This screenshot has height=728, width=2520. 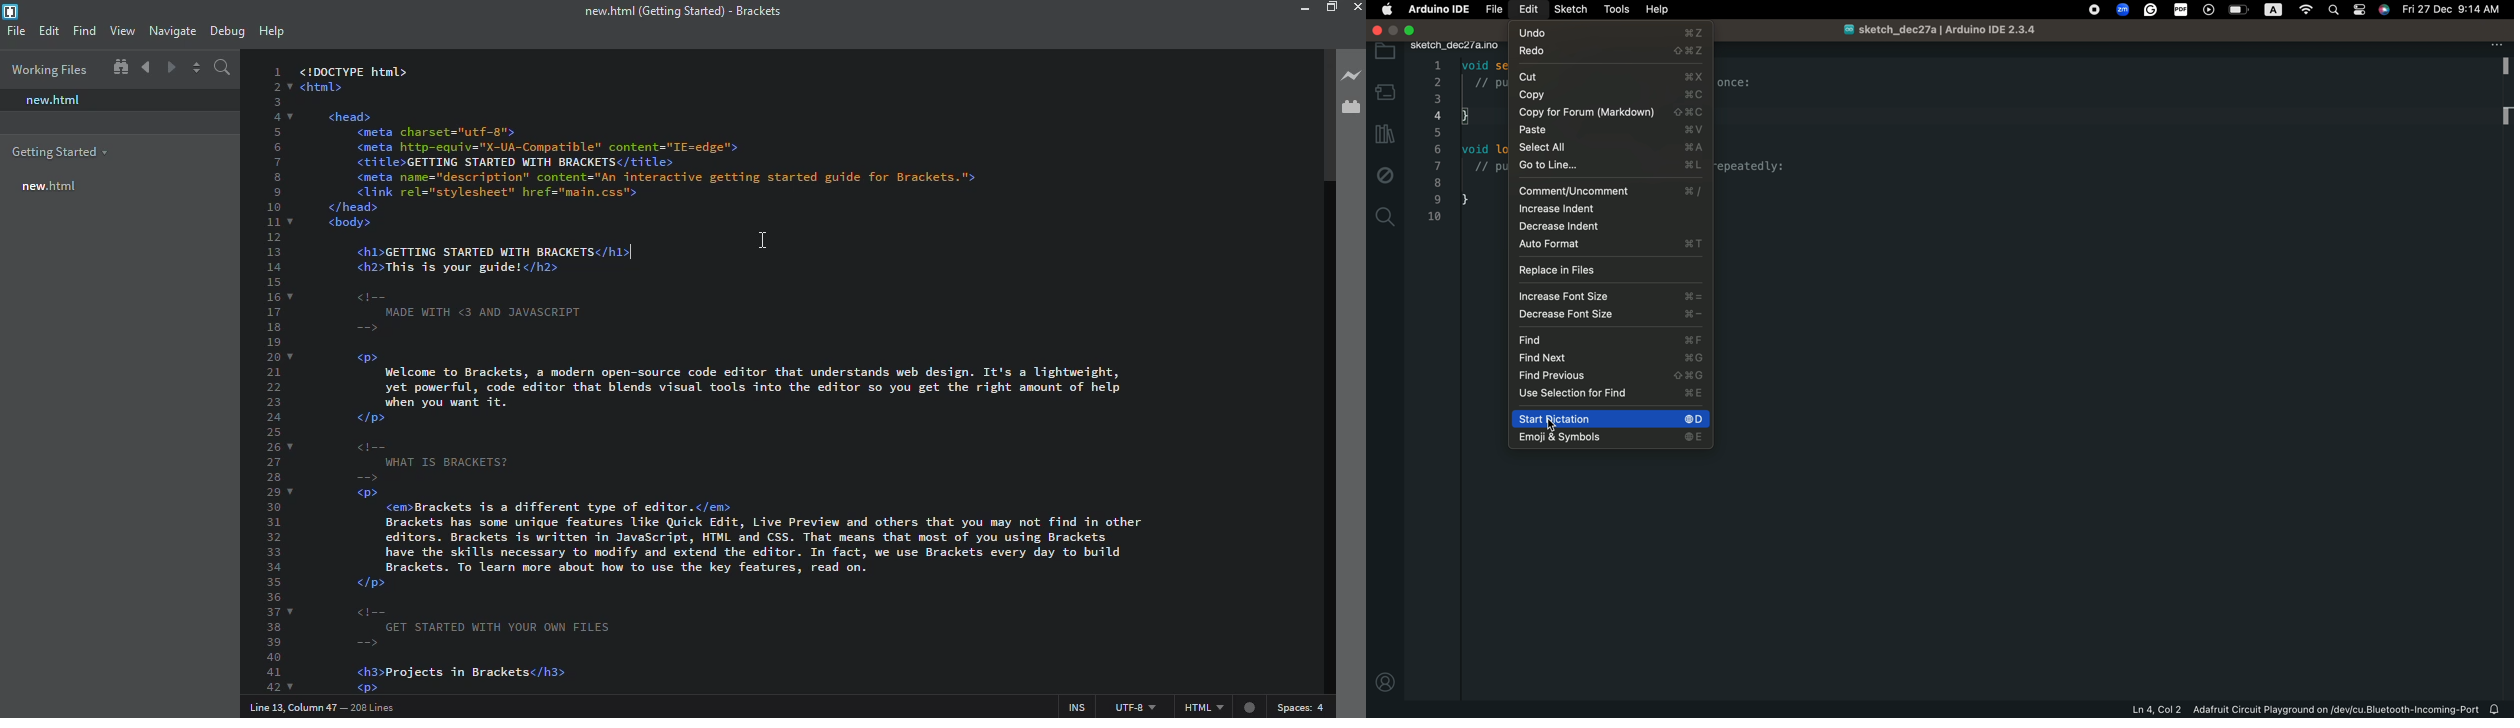 I want to click on html, so click(x=1218, y=708).